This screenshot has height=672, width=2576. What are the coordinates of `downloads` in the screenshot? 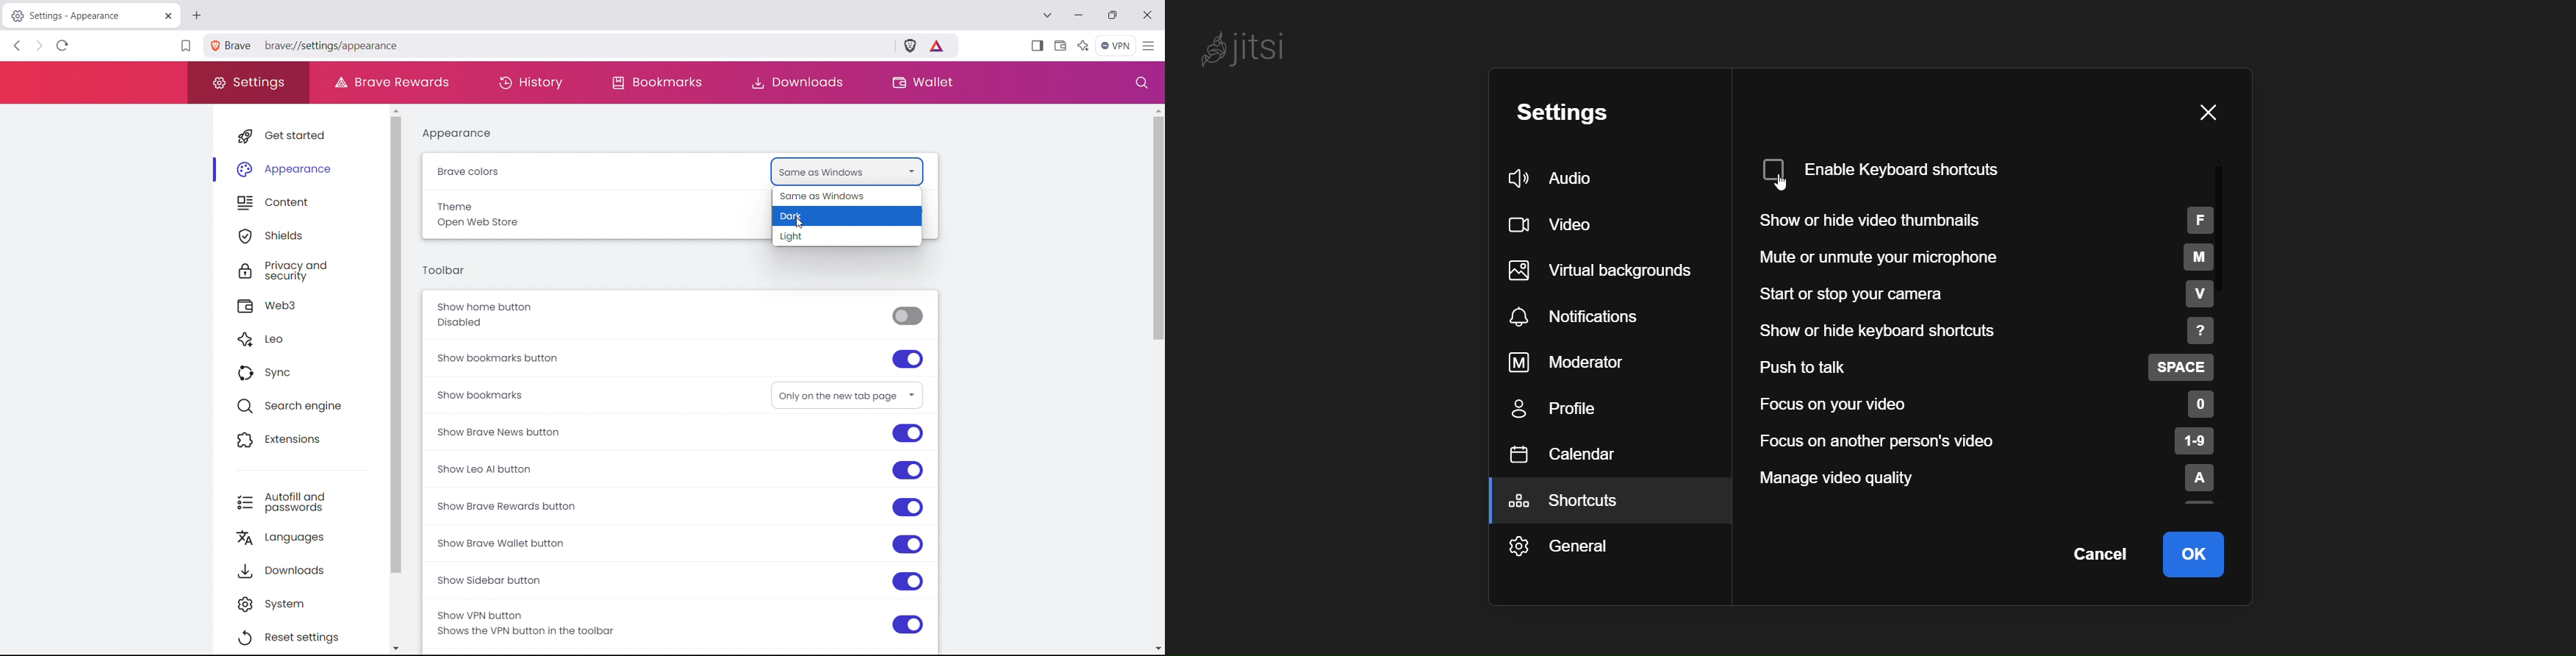 It's located at (308, 568).